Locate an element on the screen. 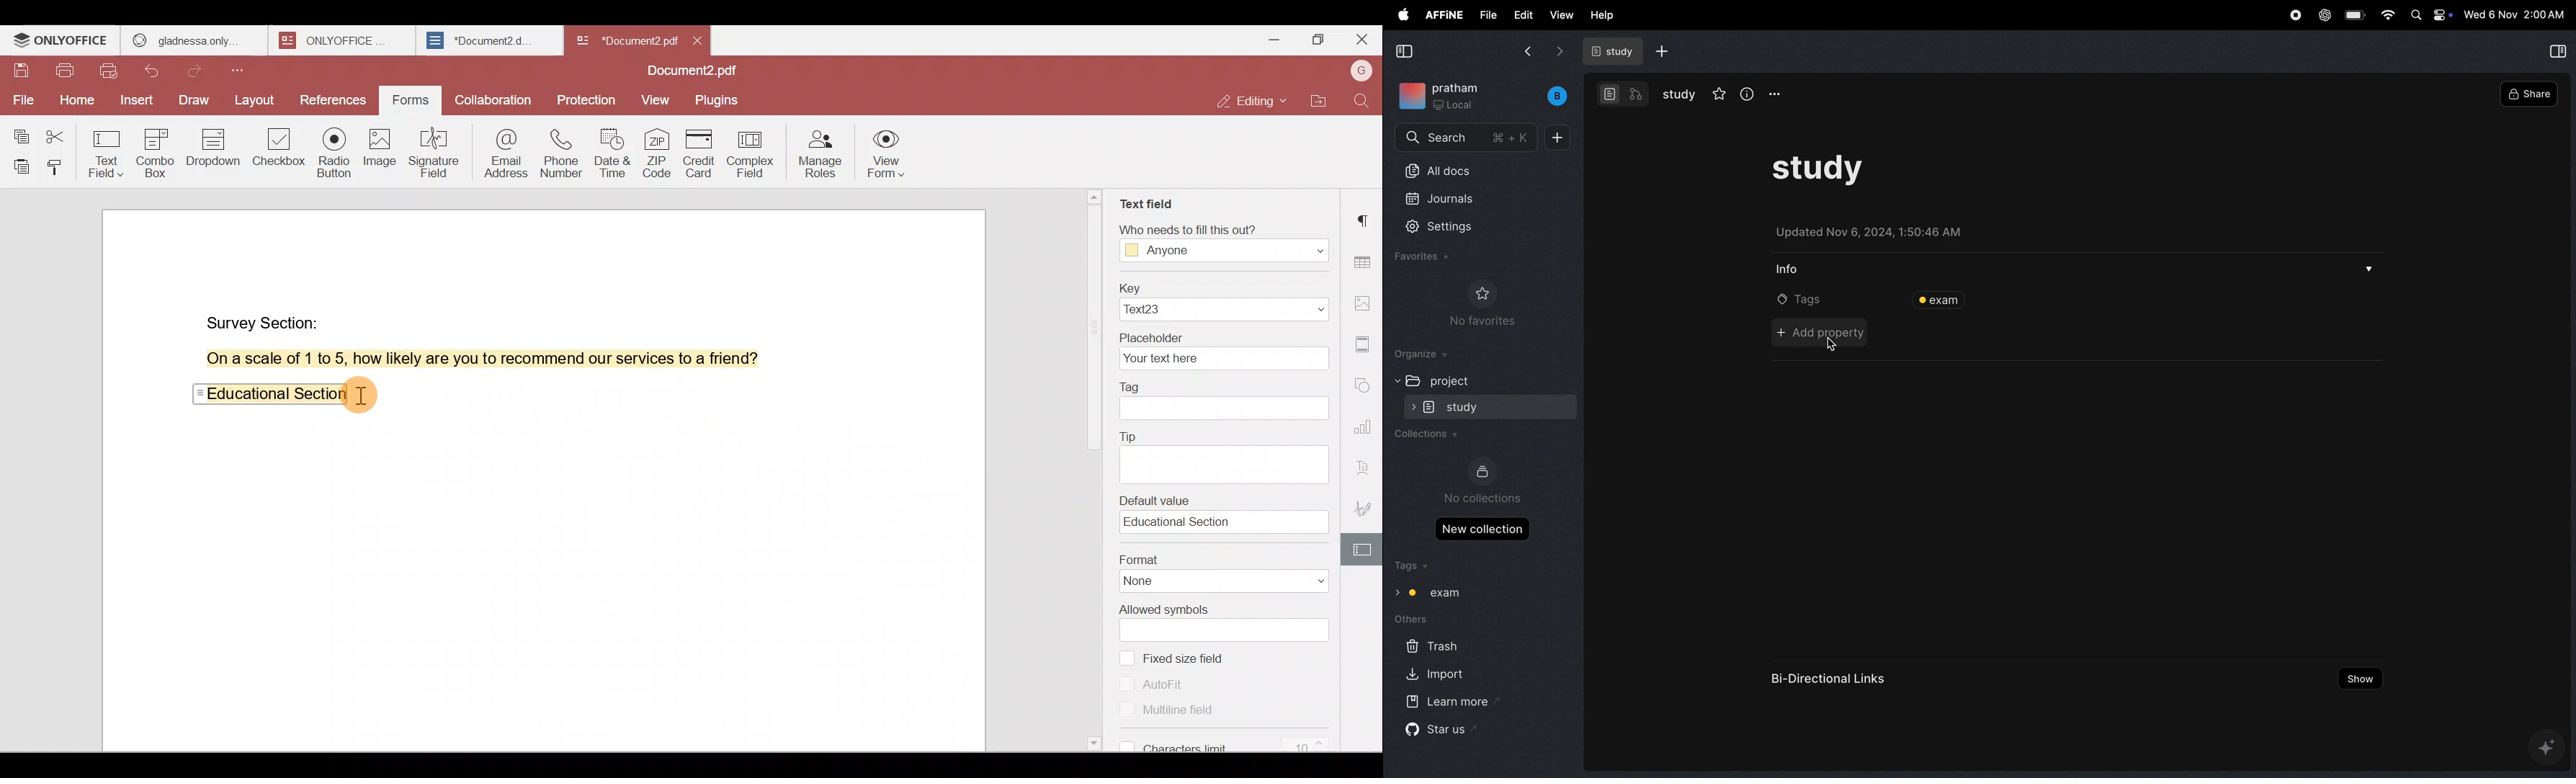  chatgpt is located at coordinates (2322, 15).